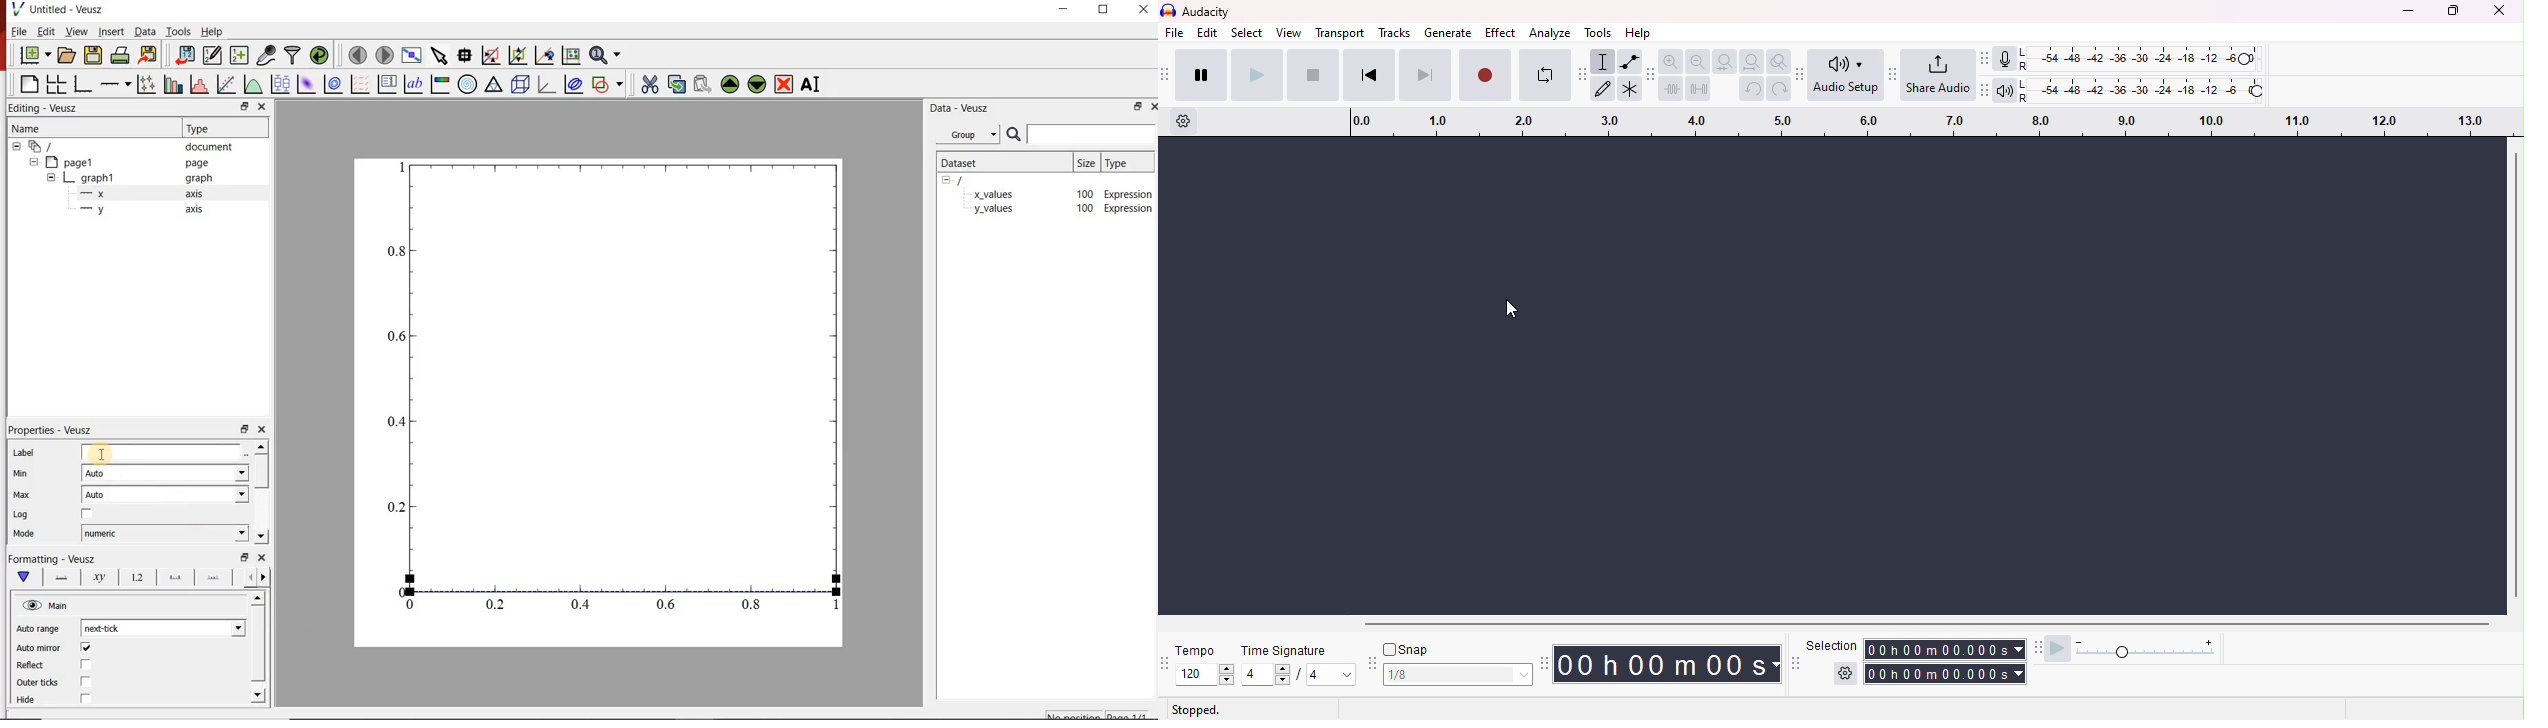 Image resolution: width=2548 pixels, height=728 pixels. What do you see at coordinates (1669, 663) in the screenshot?
I see `time` at bounding box center [1669, 663].